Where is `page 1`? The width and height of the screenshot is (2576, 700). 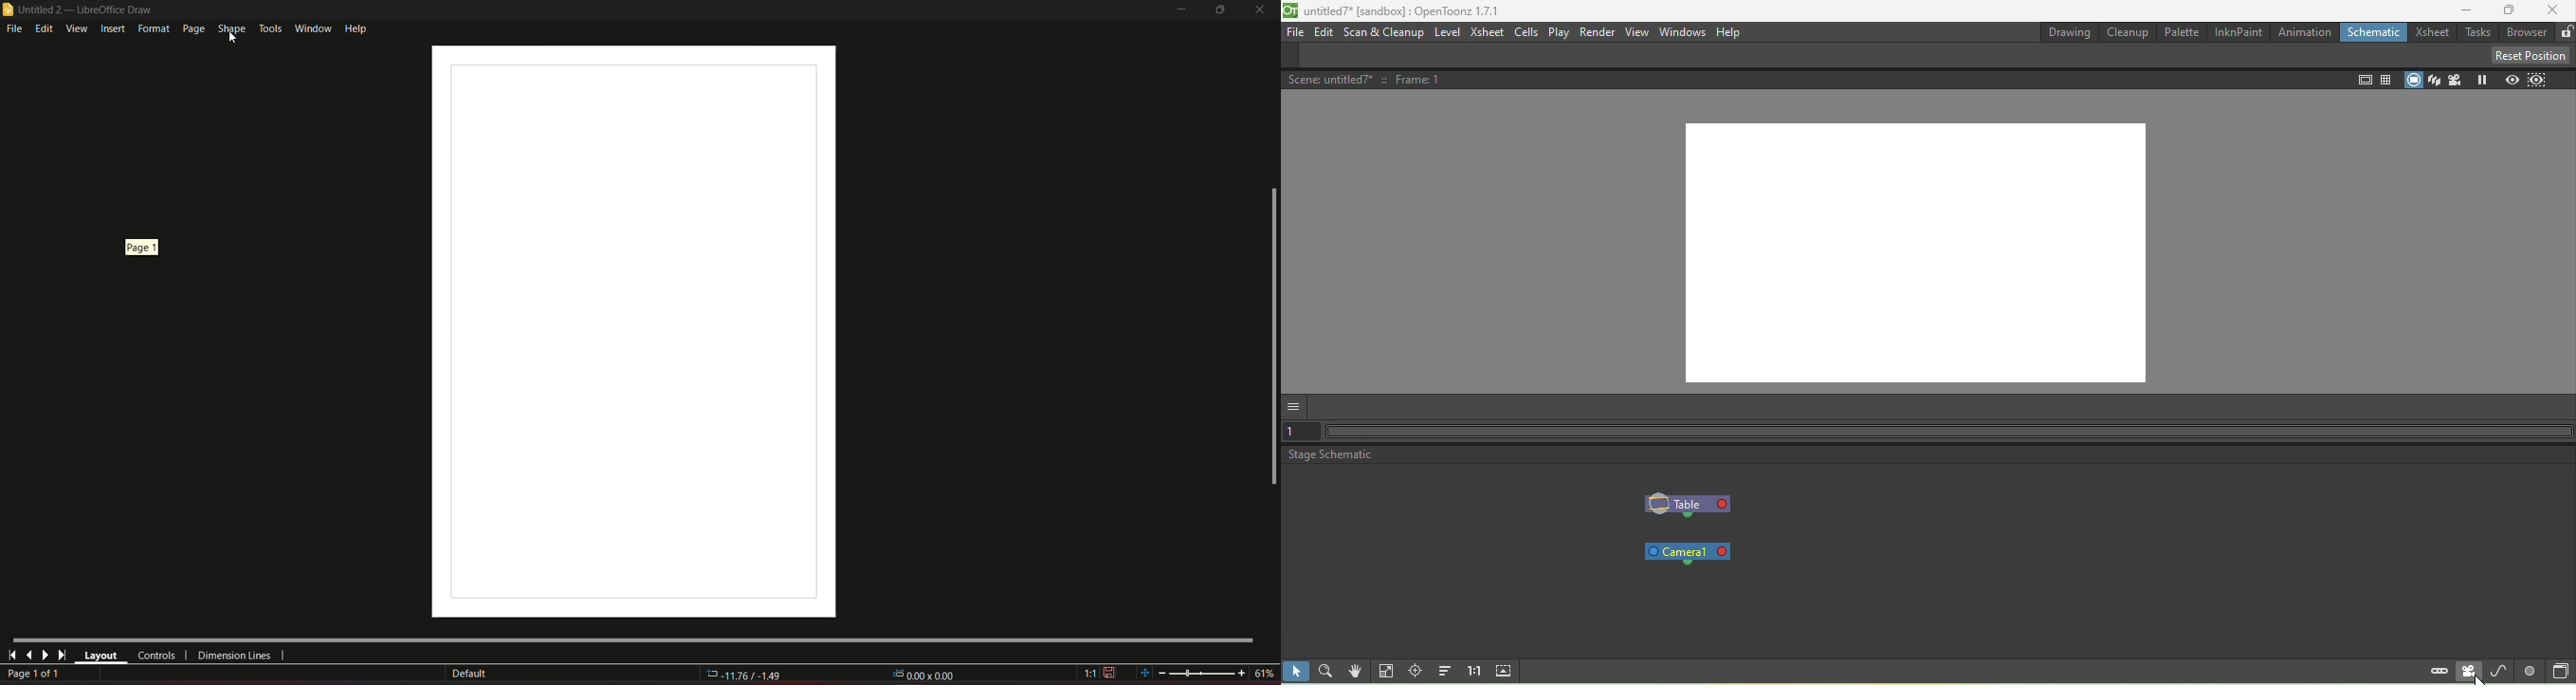 page 1 is located at coordinates (145, 245).